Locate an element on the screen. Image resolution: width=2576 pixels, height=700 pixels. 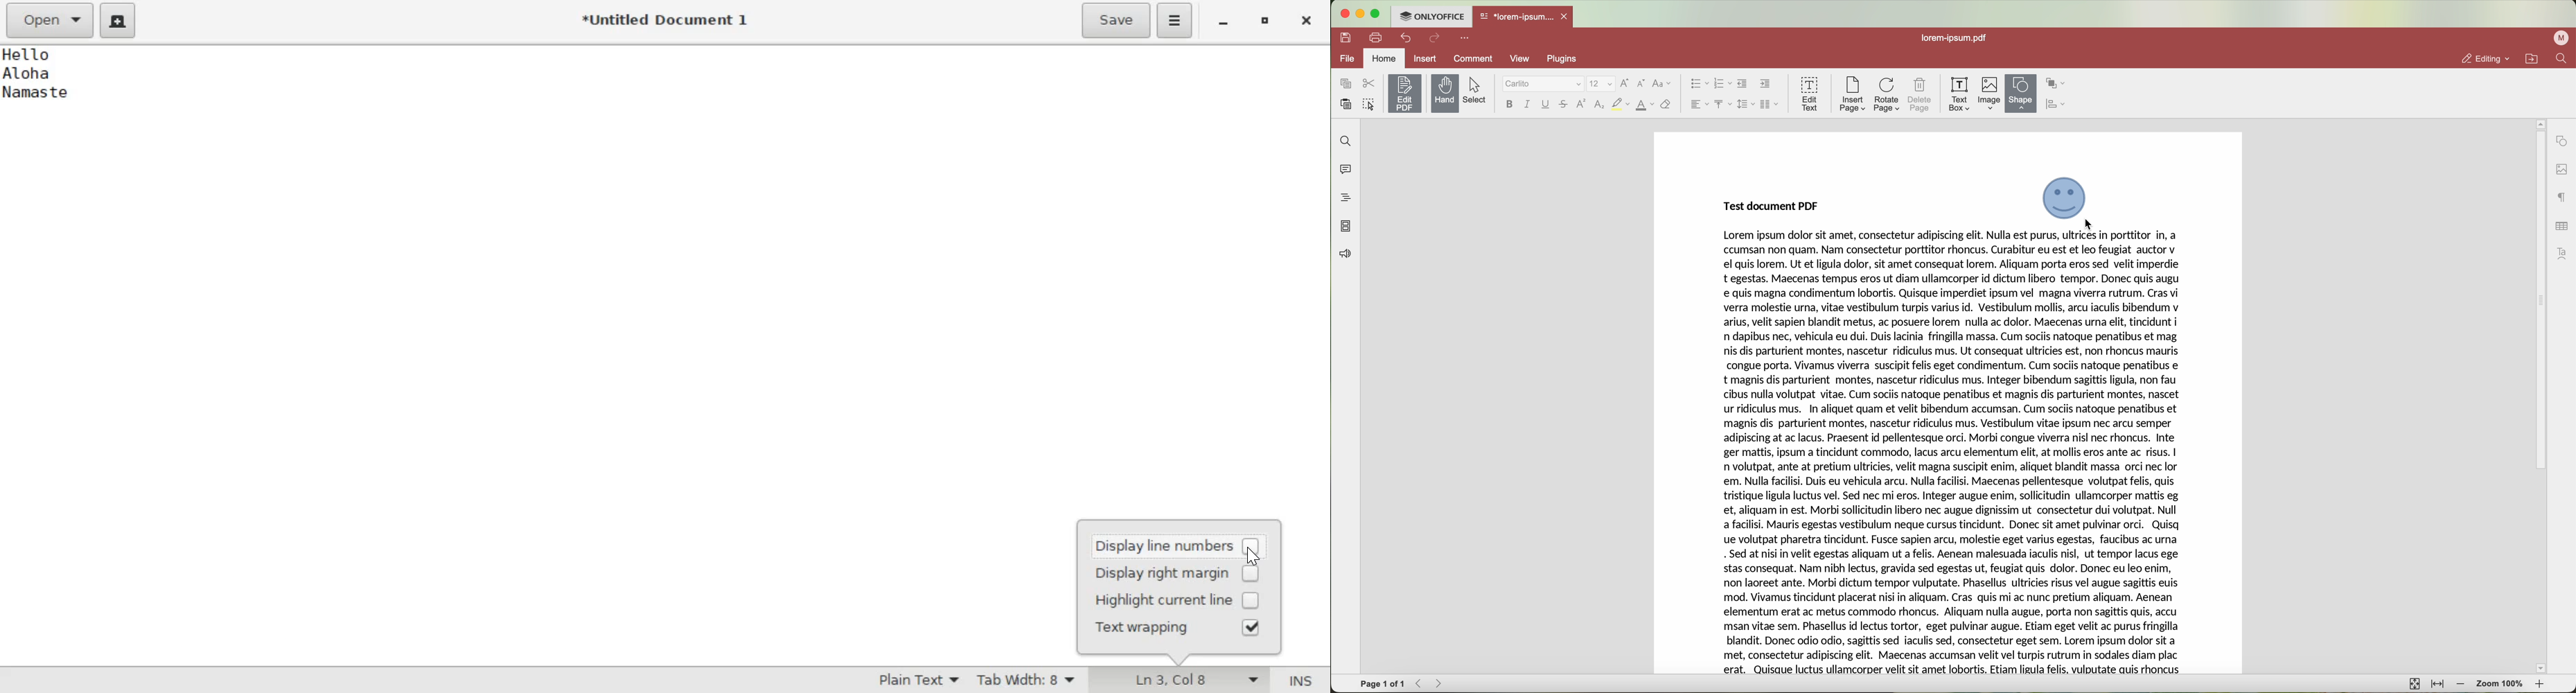
fit to width is located at coordinates (2439, 684).